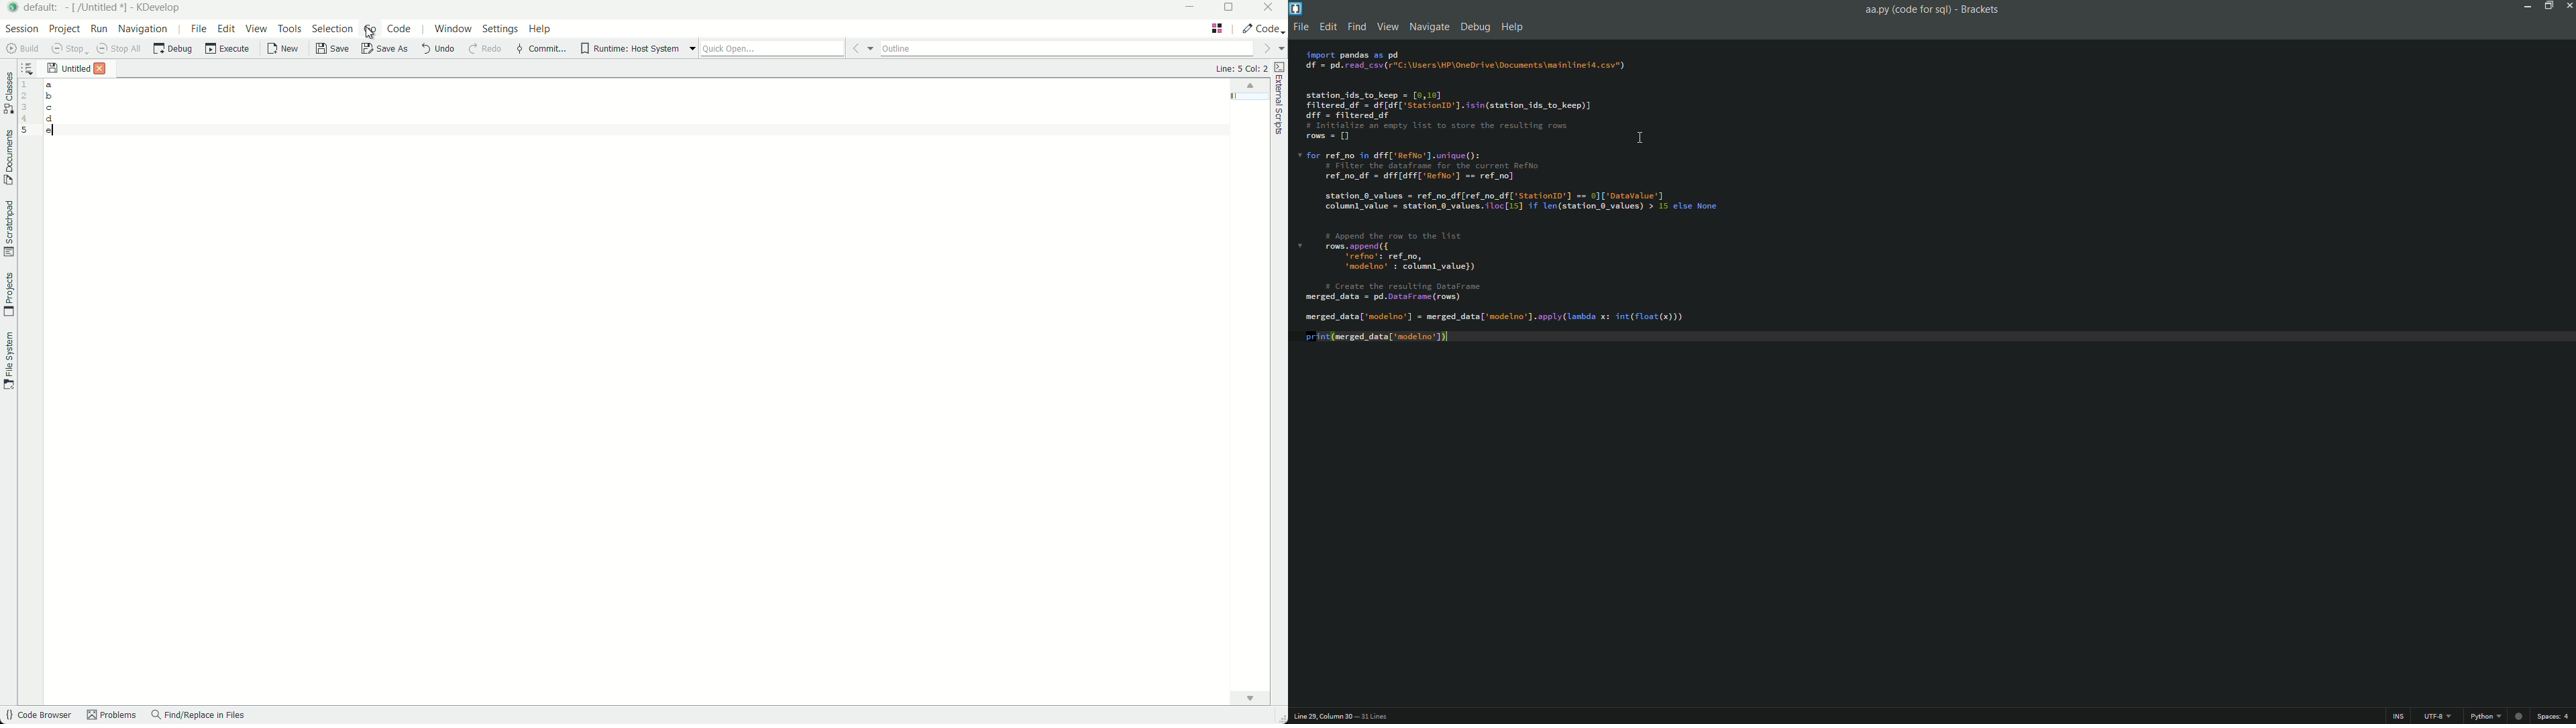  Describe the element at coordinates (25, 106) in the screenshot. I see `line numbers` at that location.